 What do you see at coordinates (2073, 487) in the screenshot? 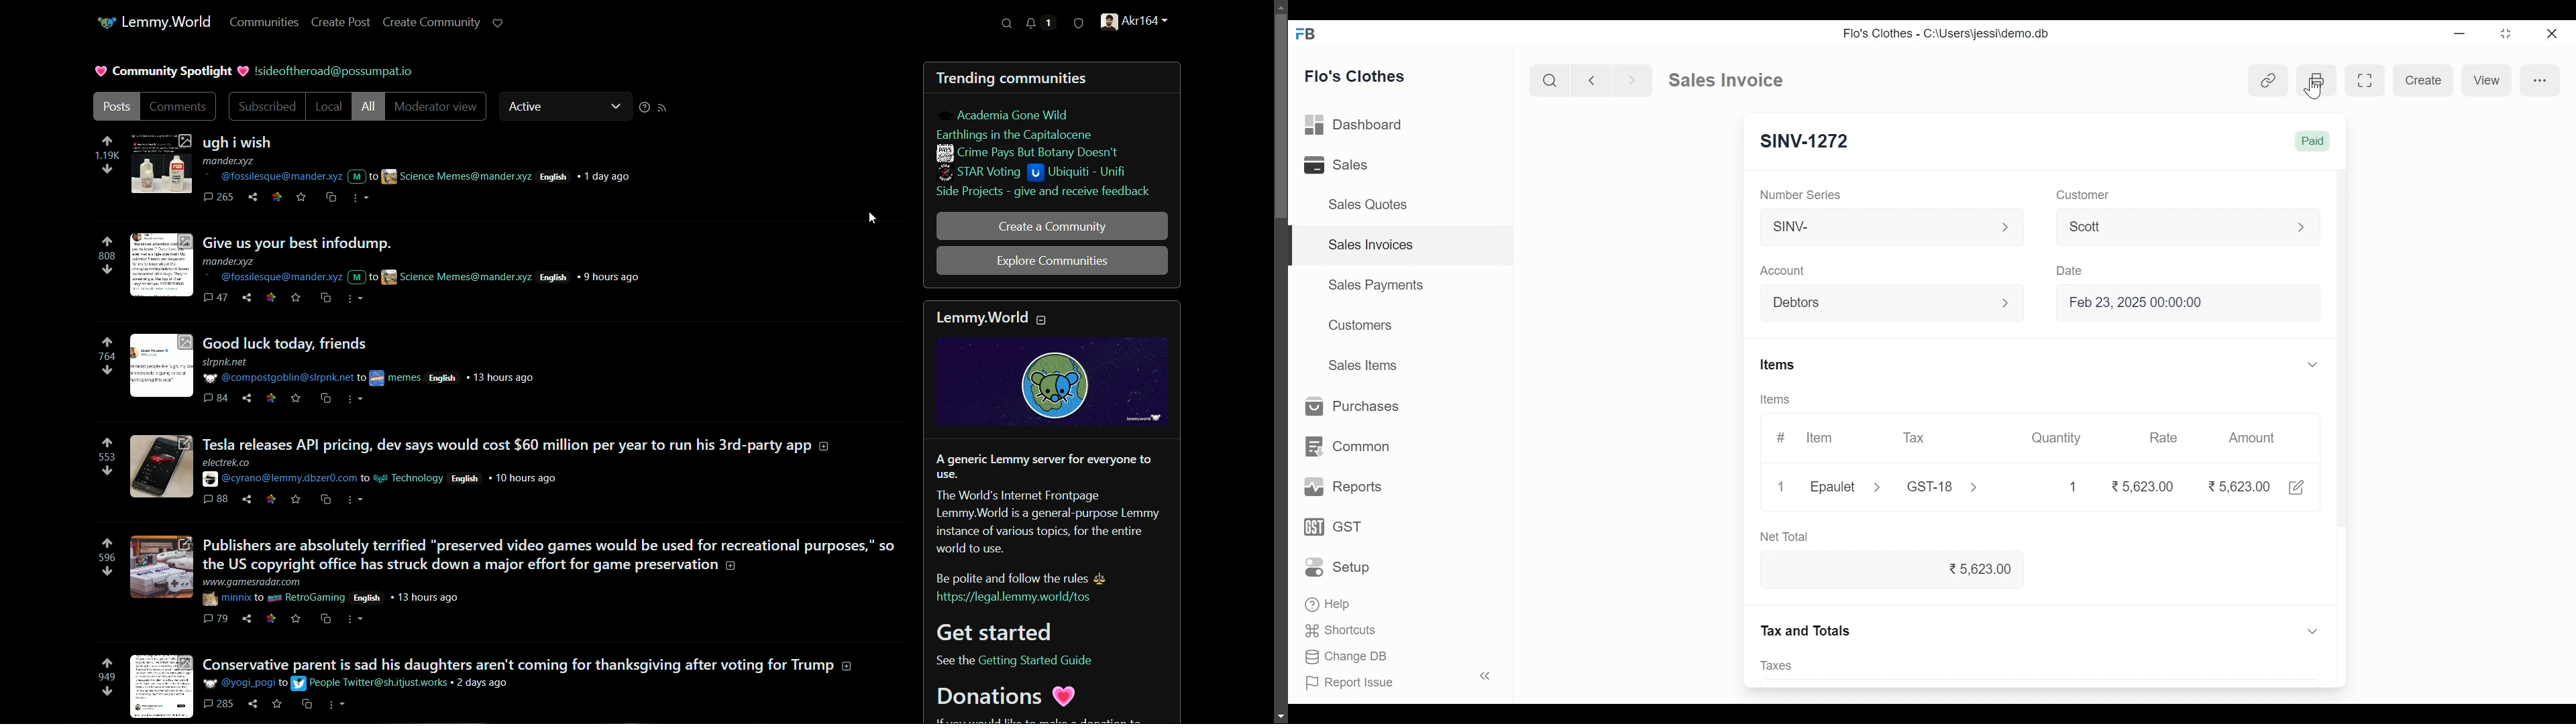
I see `1` at bounding box center [2073, 487].